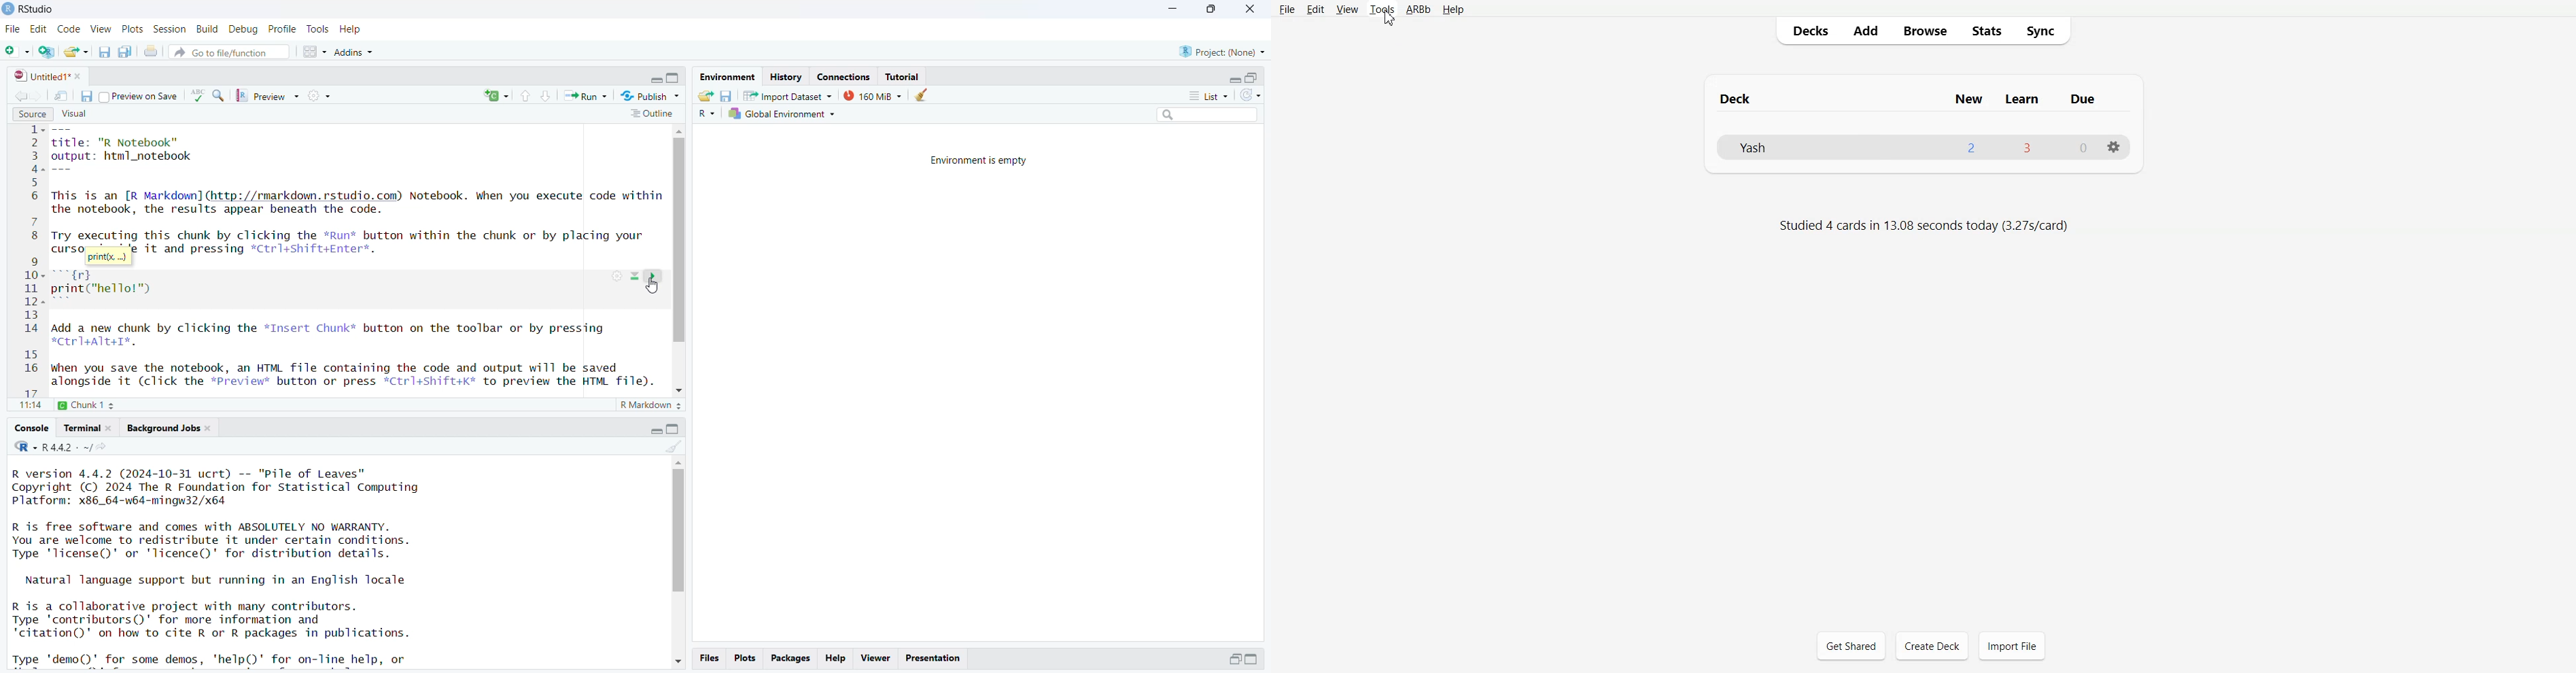 This screenshot has height=700, width=2576. What do you see at coordinates (77, 52) in the screenshot?
I see `open an existing file` at bounding box center [77, 52].